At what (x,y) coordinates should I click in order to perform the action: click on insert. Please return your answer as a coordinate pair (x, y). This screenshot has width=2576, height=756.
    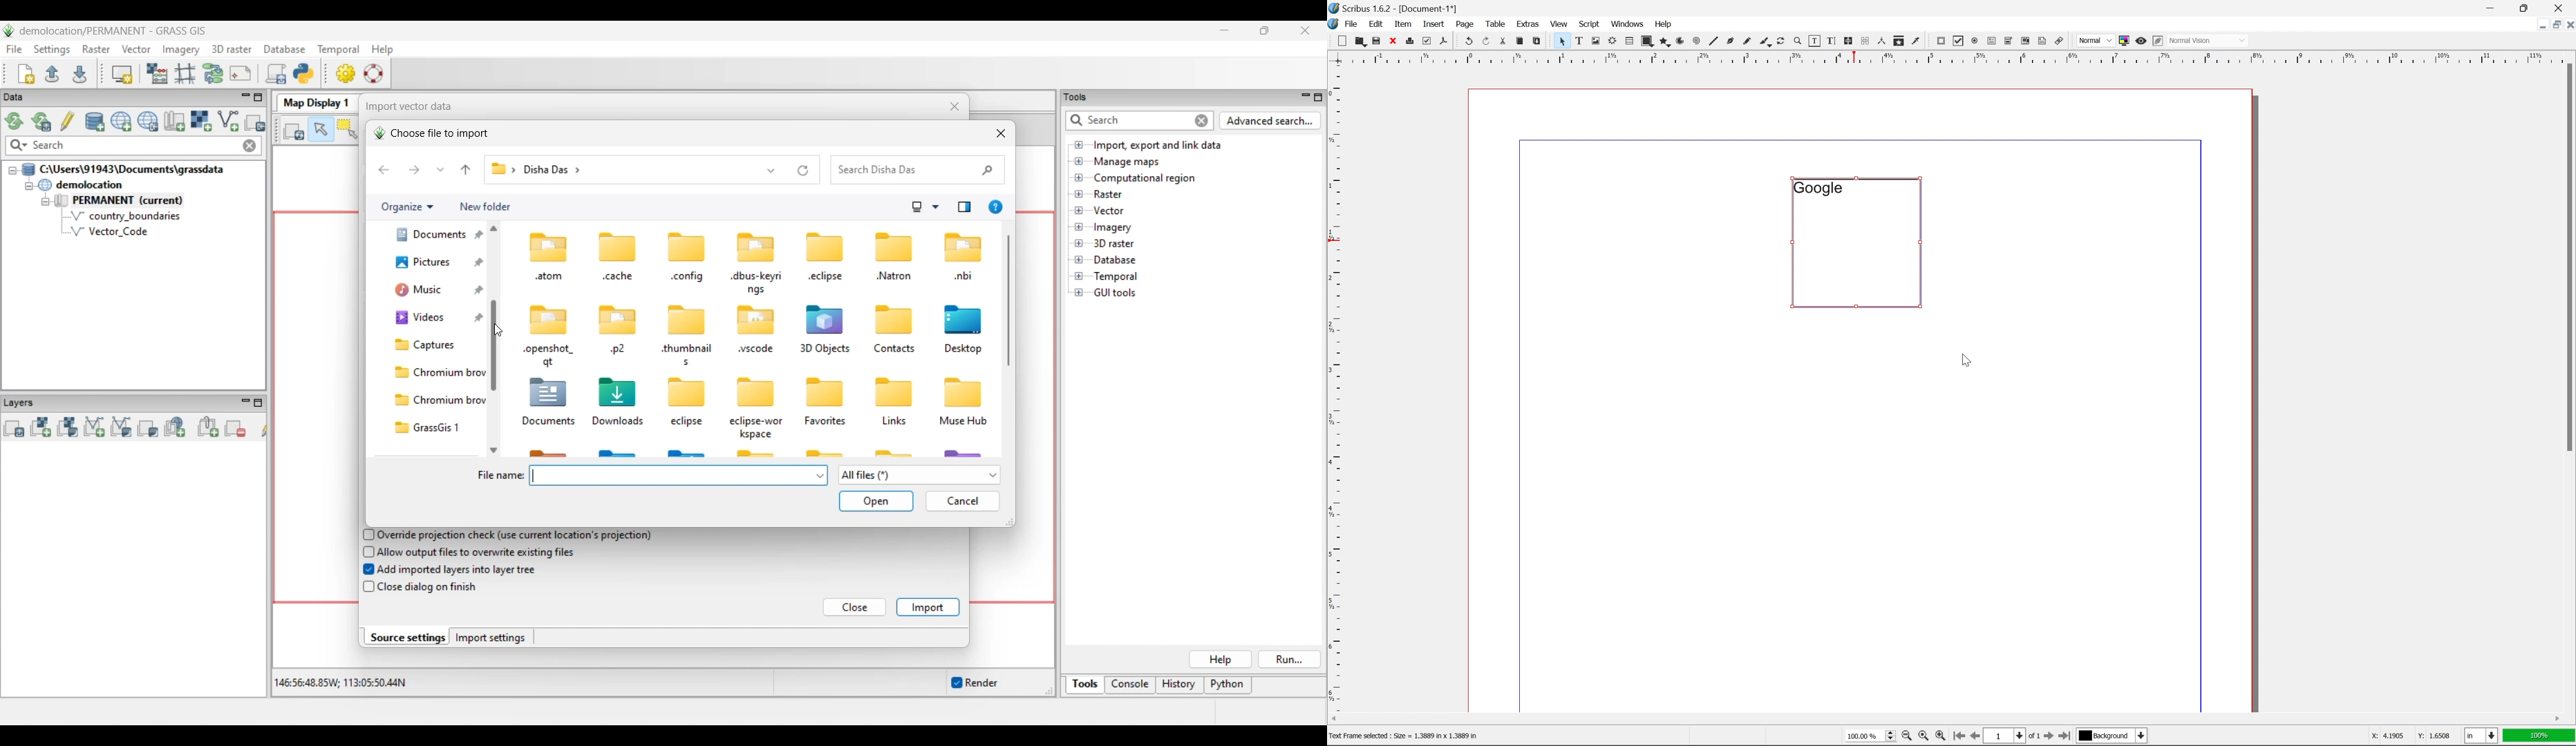
    Looking at the image, I should click on (1433, 23).